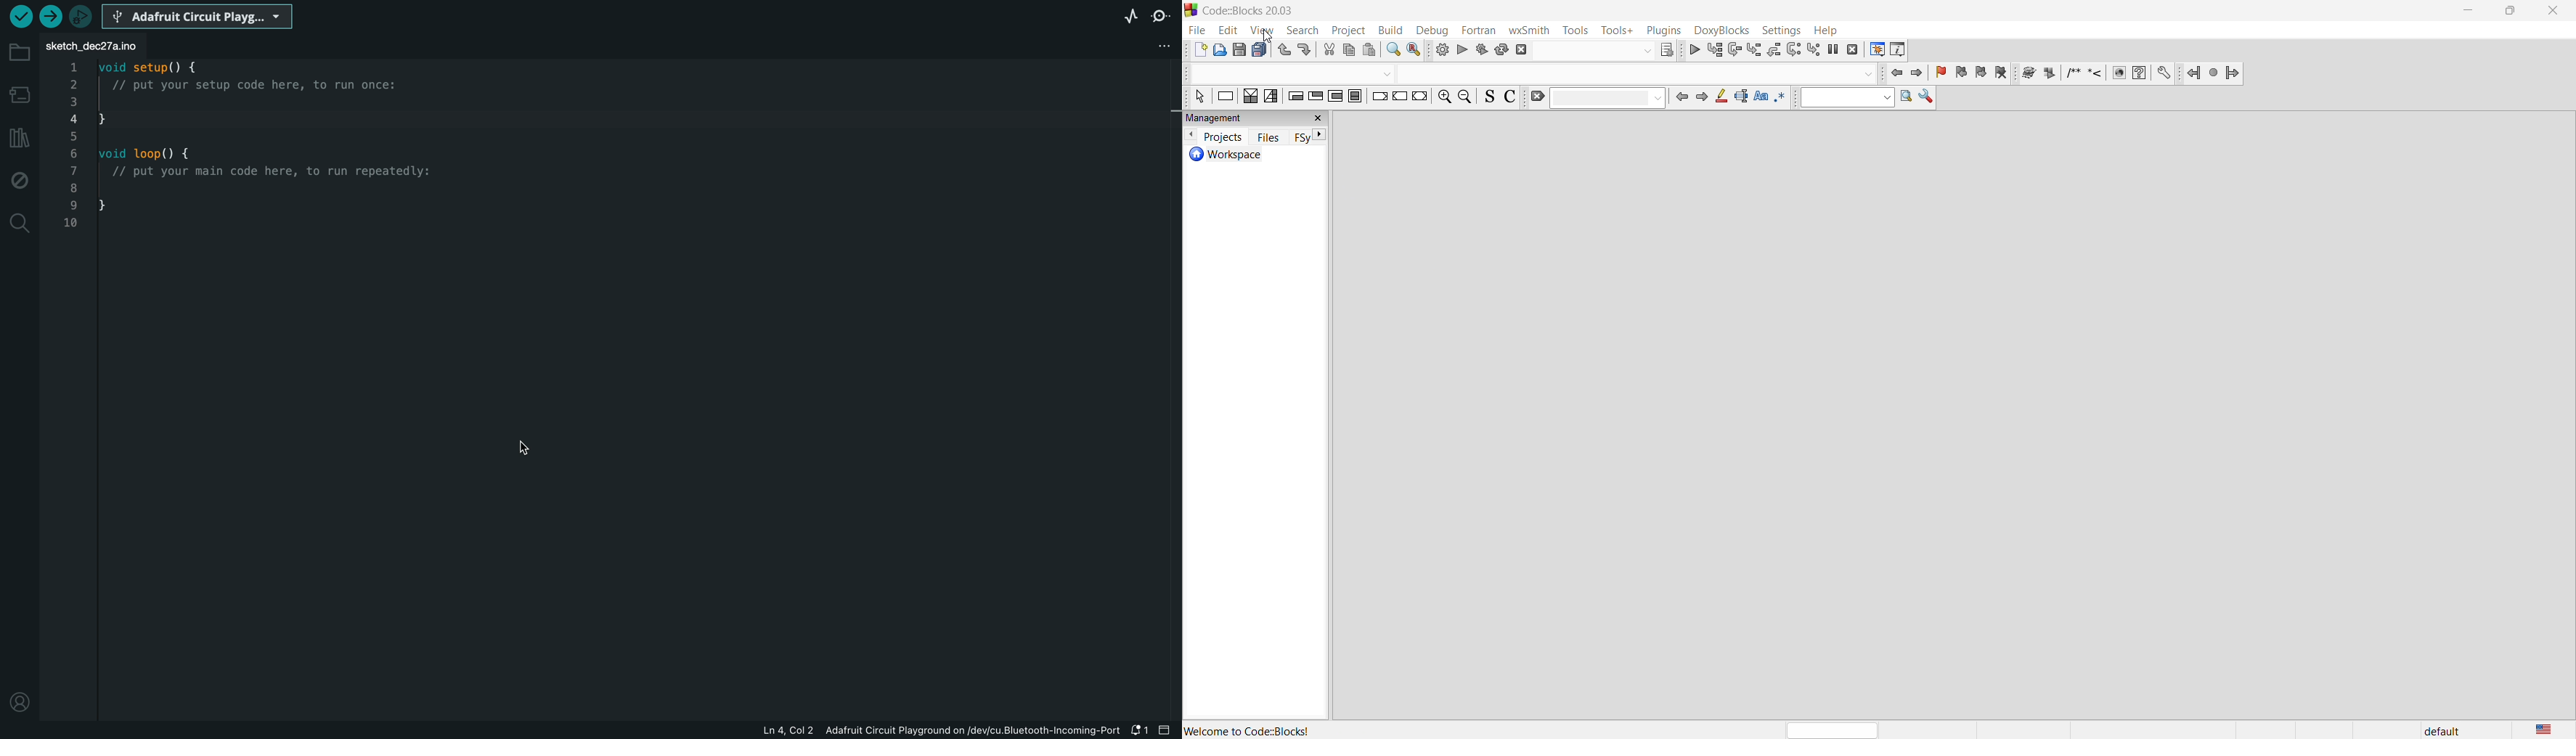 Image resolution: width=2576 pixels, height=756 pixels. I want to click on step into, so click(1753, 51).